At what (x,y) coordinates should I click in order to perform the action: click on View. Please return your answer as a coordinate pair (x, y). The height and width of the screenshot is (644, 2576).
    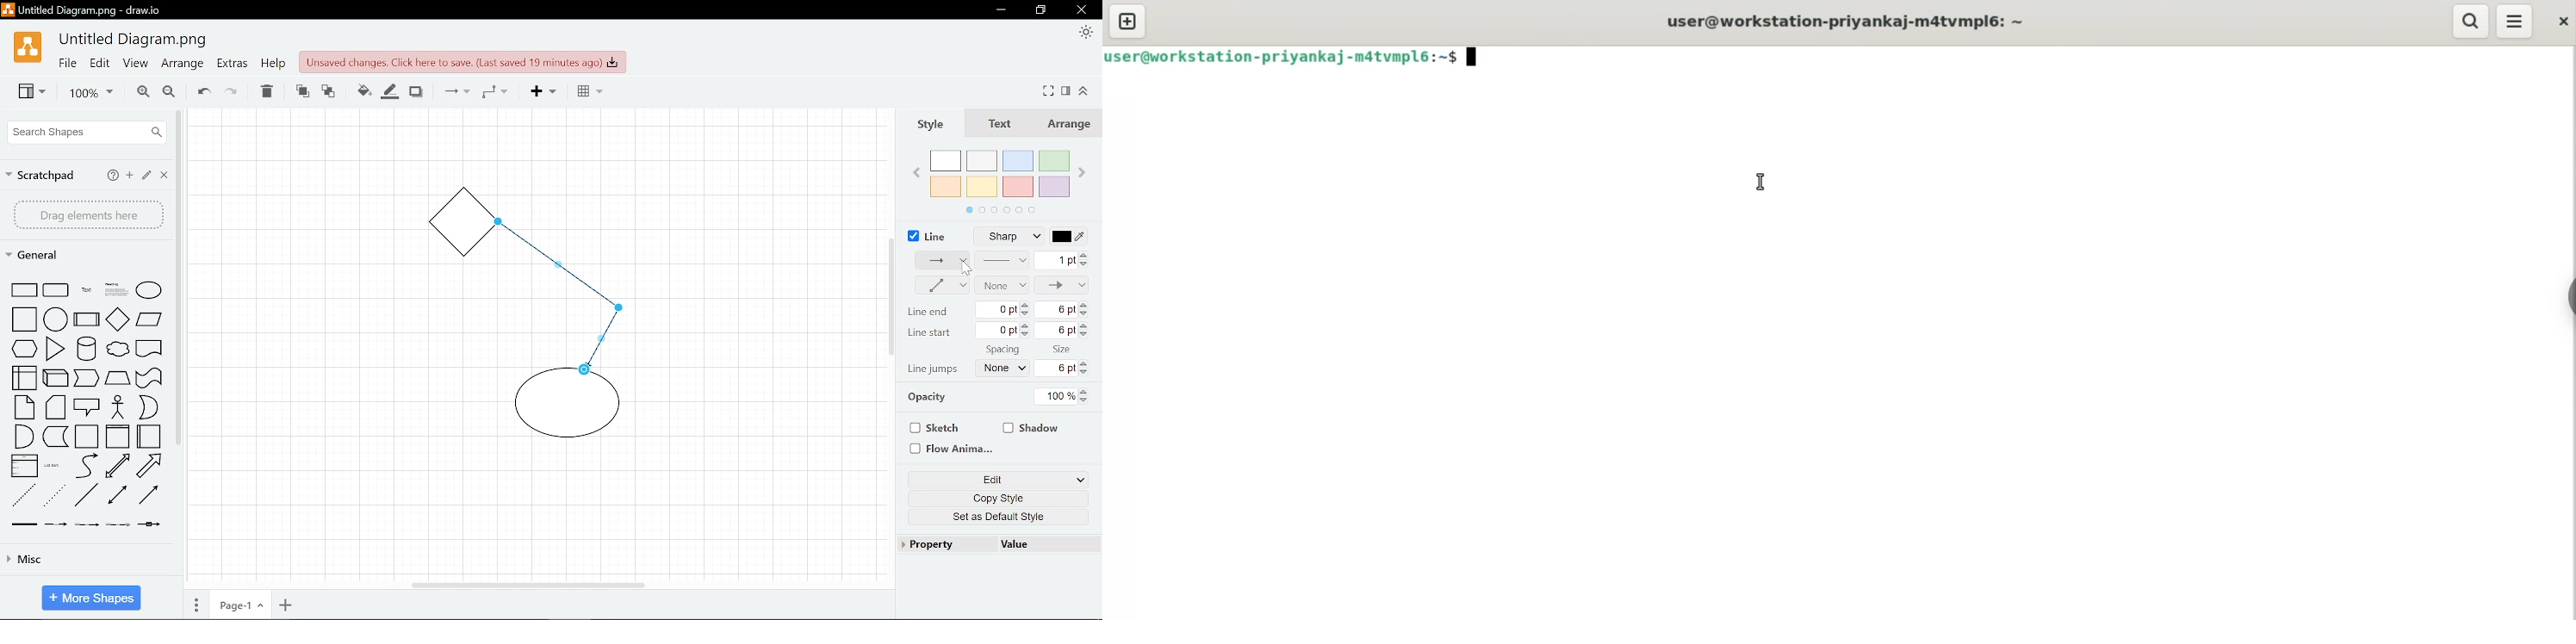
    Looking at the image, I should click on (134, 65).